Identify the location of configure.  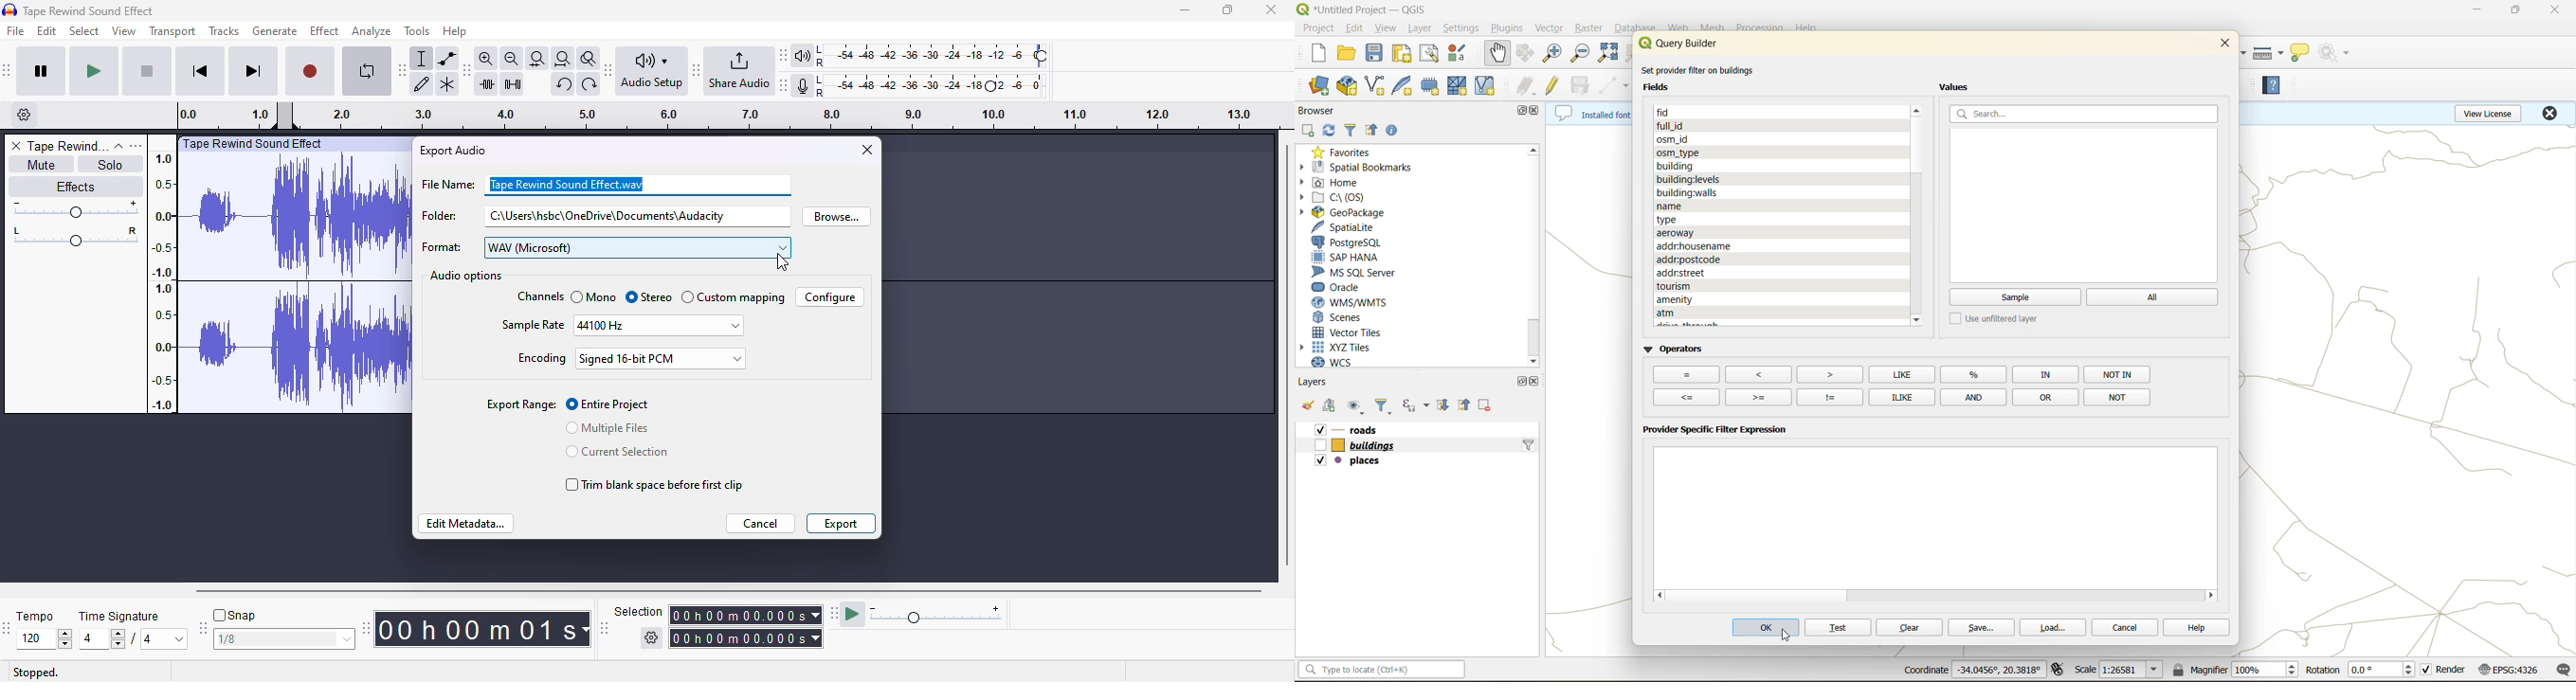
(828, 298).